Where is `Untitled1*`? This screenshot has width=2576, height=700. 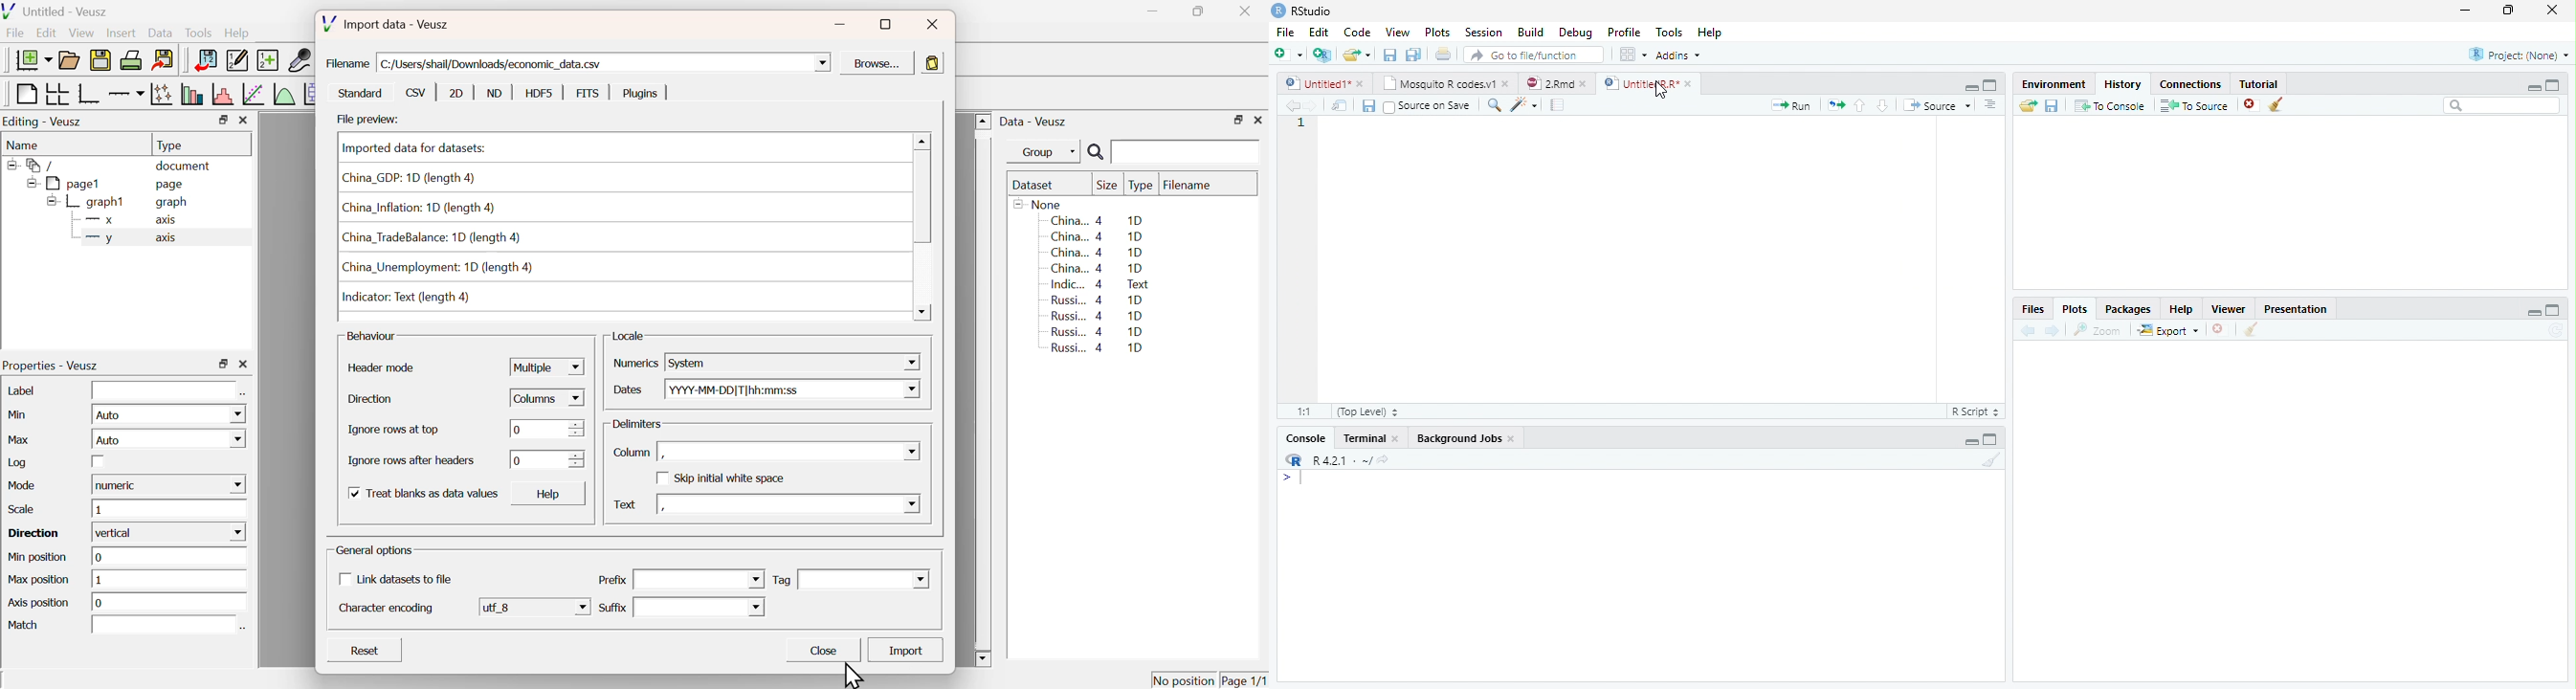
Untitled1* is located at coordinates (1316, 83).